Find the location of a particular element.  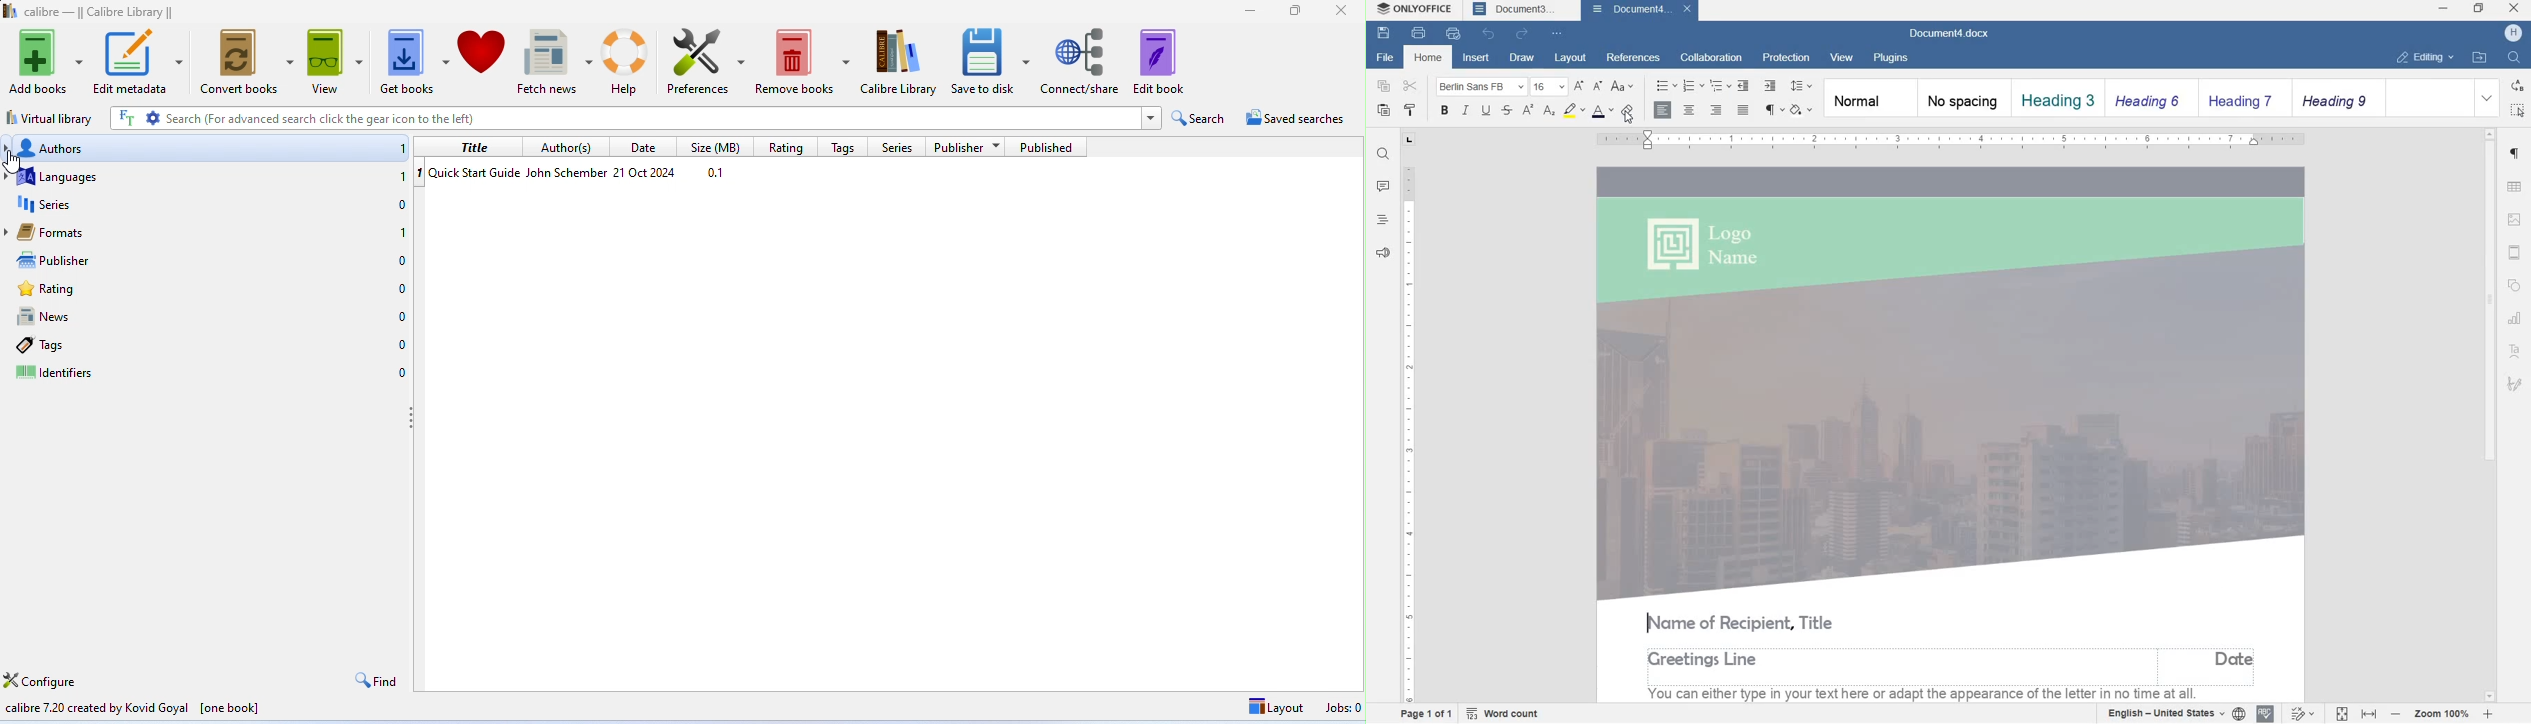

expand languages is located at coordinates (9, 177).